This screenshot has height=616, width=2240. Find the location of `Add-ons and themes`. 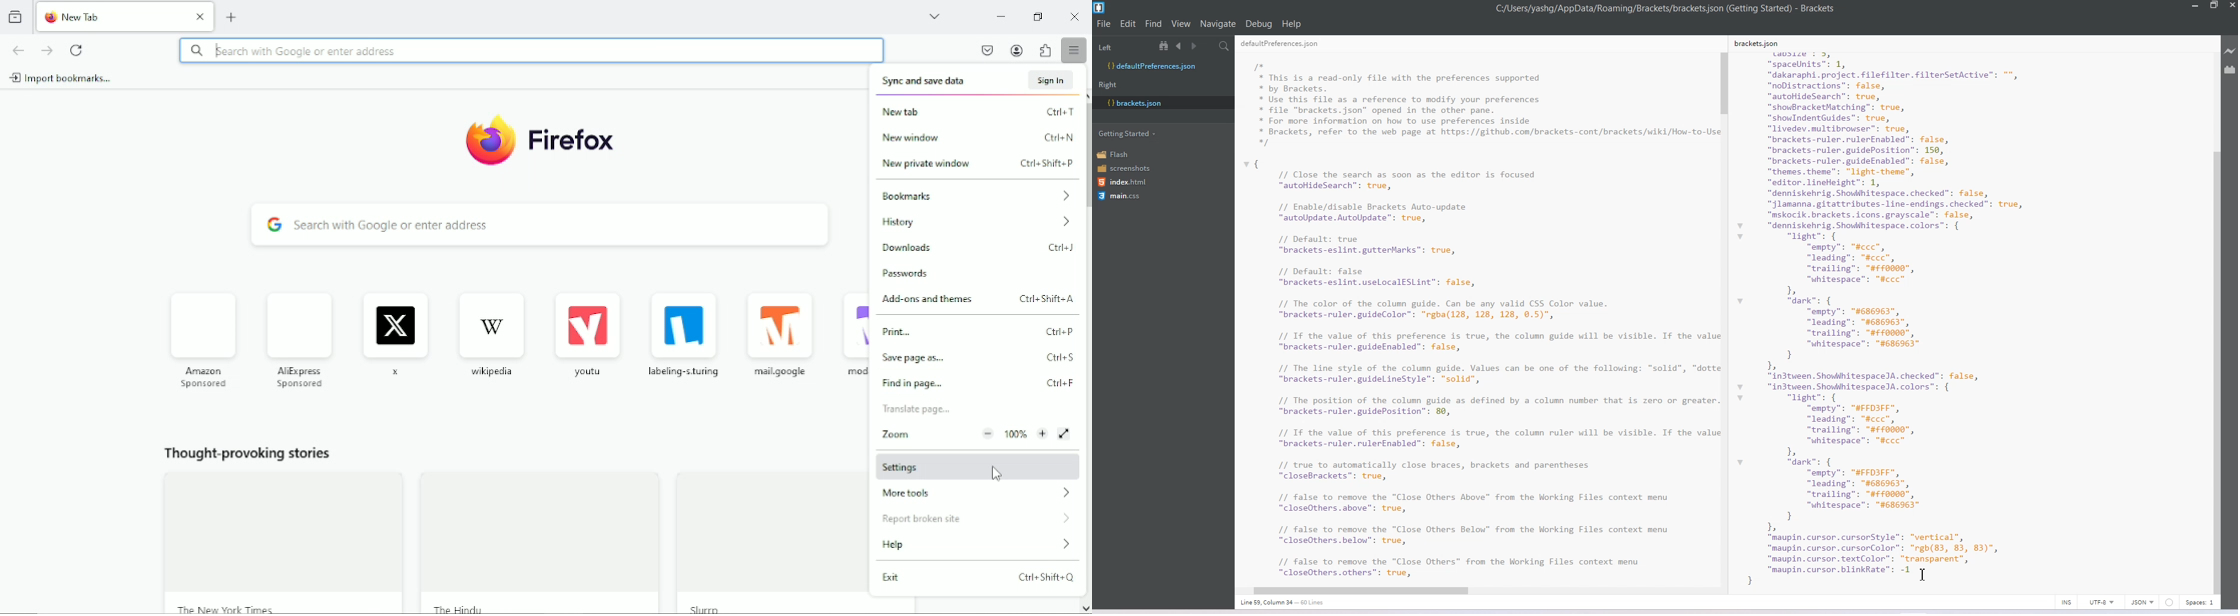

Add-ons and themes is located at coordinates (981, 301).